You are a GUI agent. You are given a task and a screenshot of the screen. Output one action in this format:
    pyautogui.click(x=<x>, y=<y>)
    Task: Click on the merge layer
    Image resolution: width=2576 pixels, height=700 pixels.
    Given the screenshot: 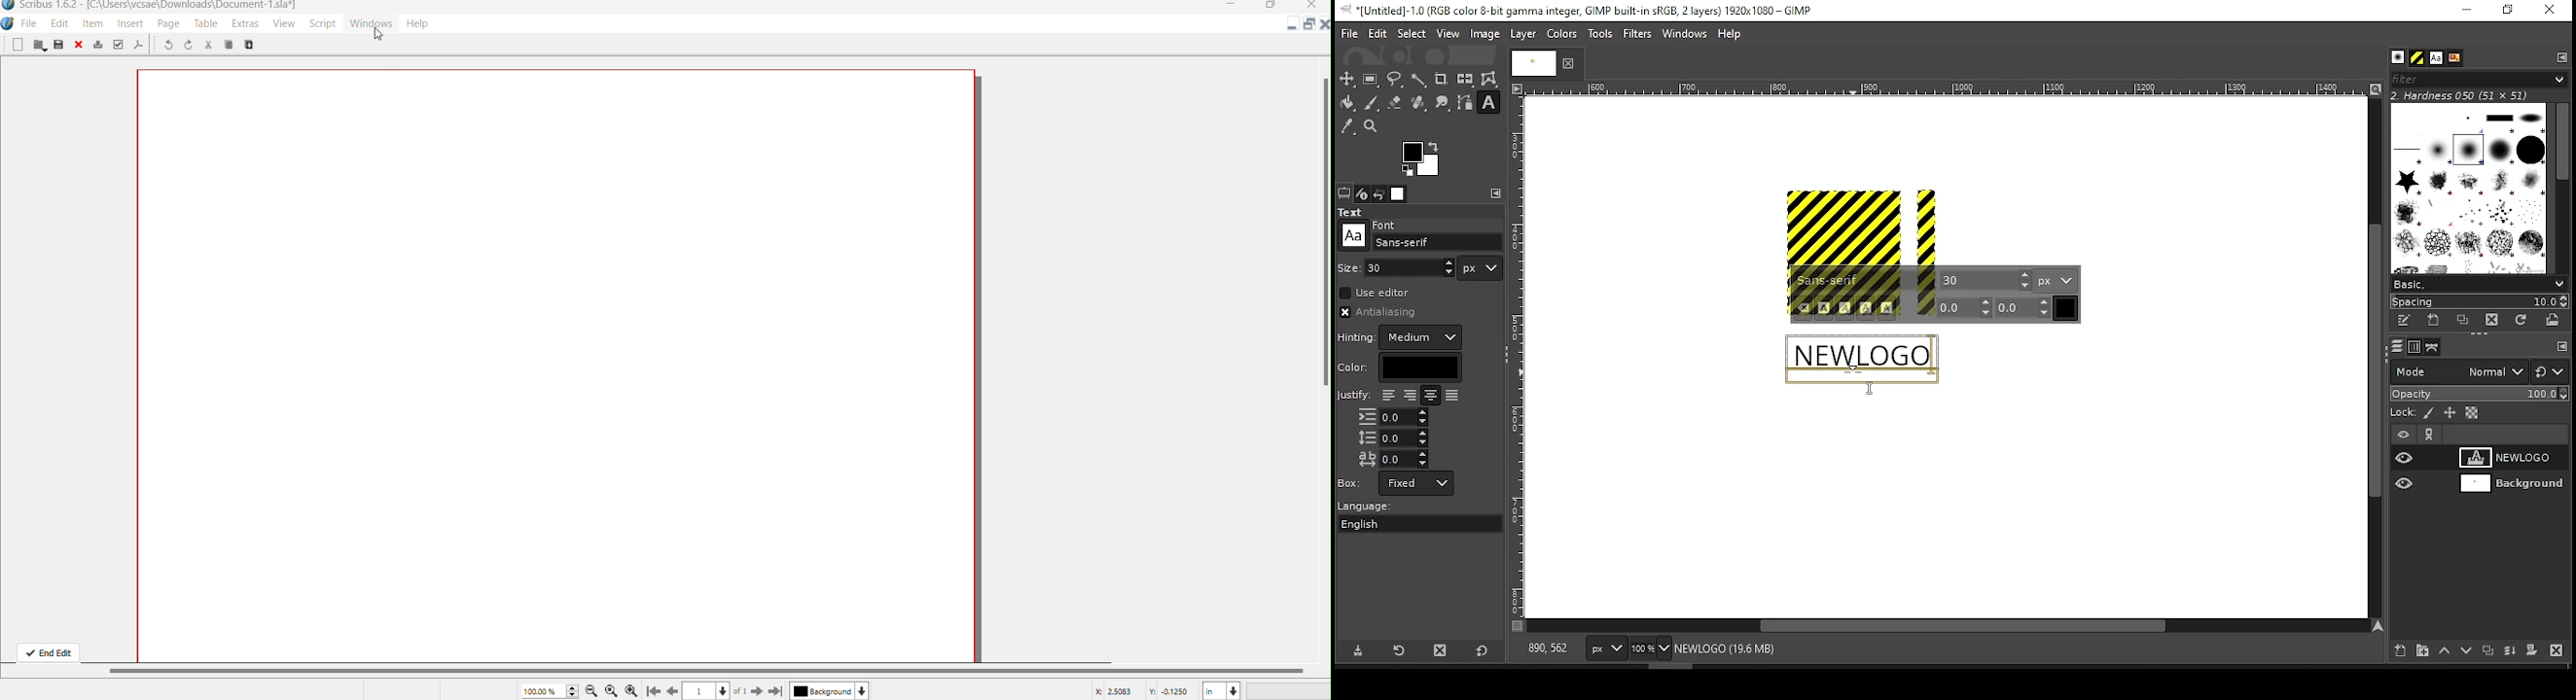 What is the action you would take?
    pyautogui.click(x=2510, y=651)
    